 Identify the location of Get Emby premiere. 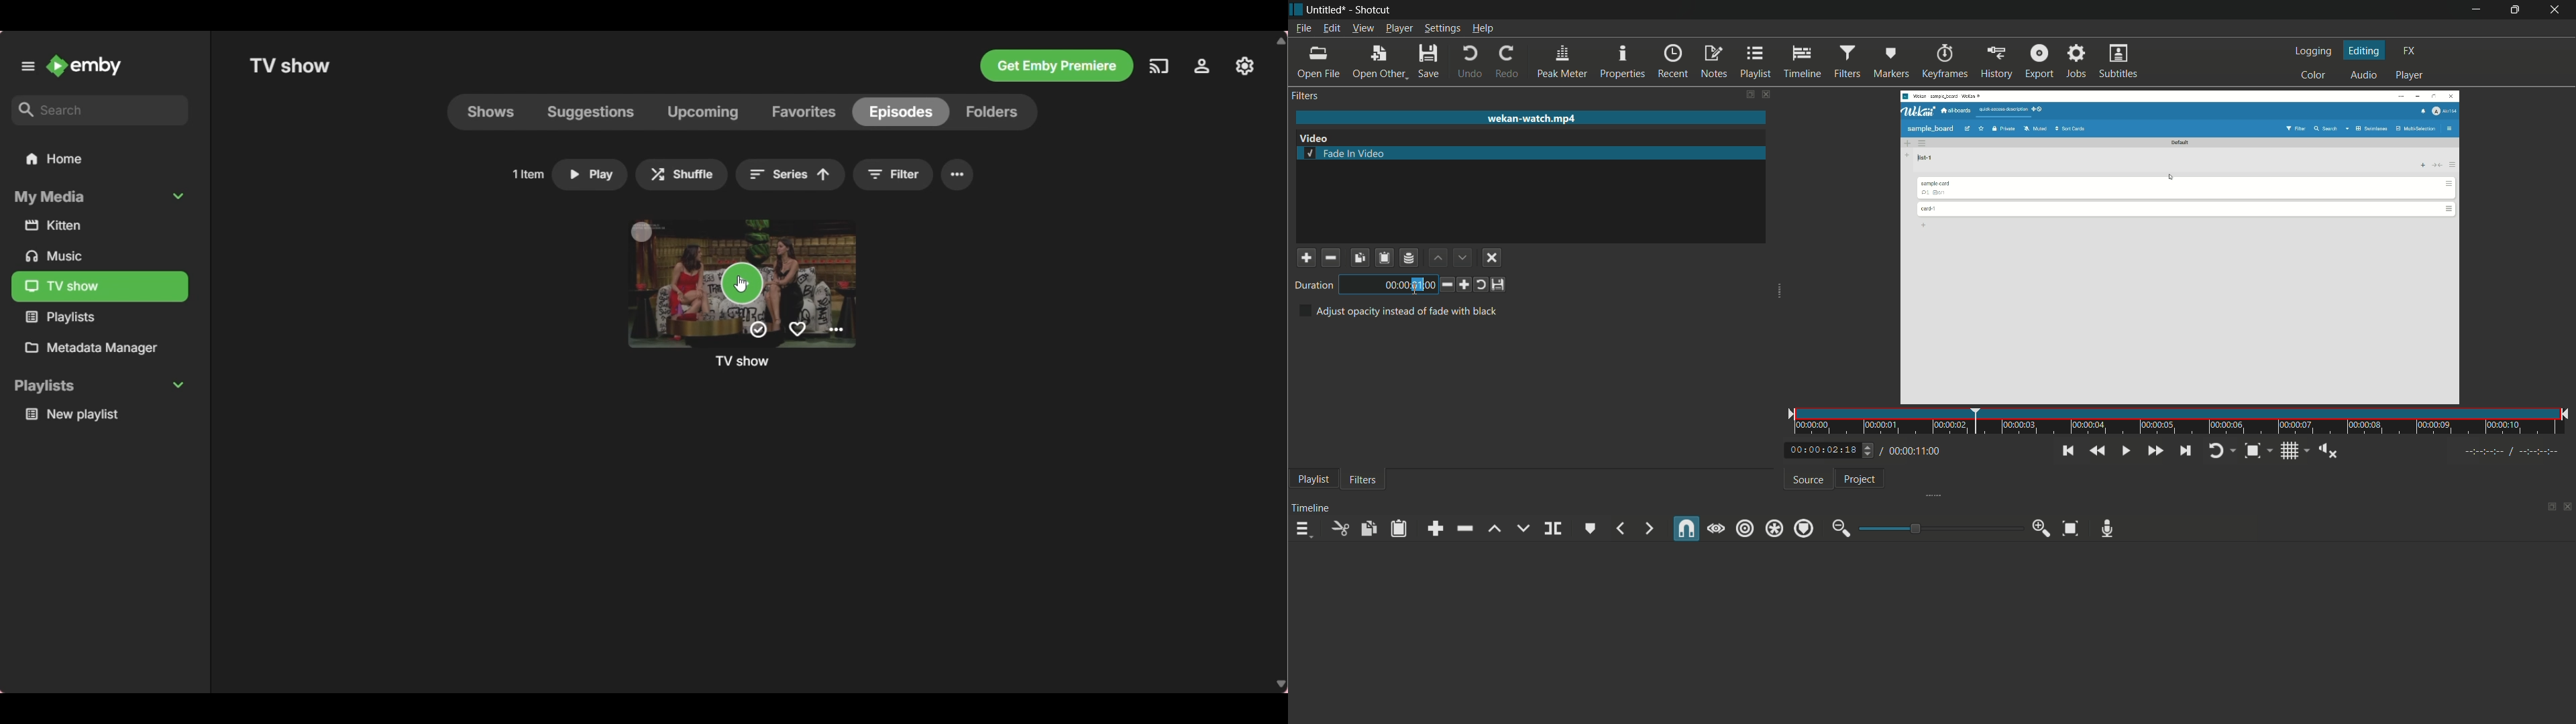
(1057, 66).